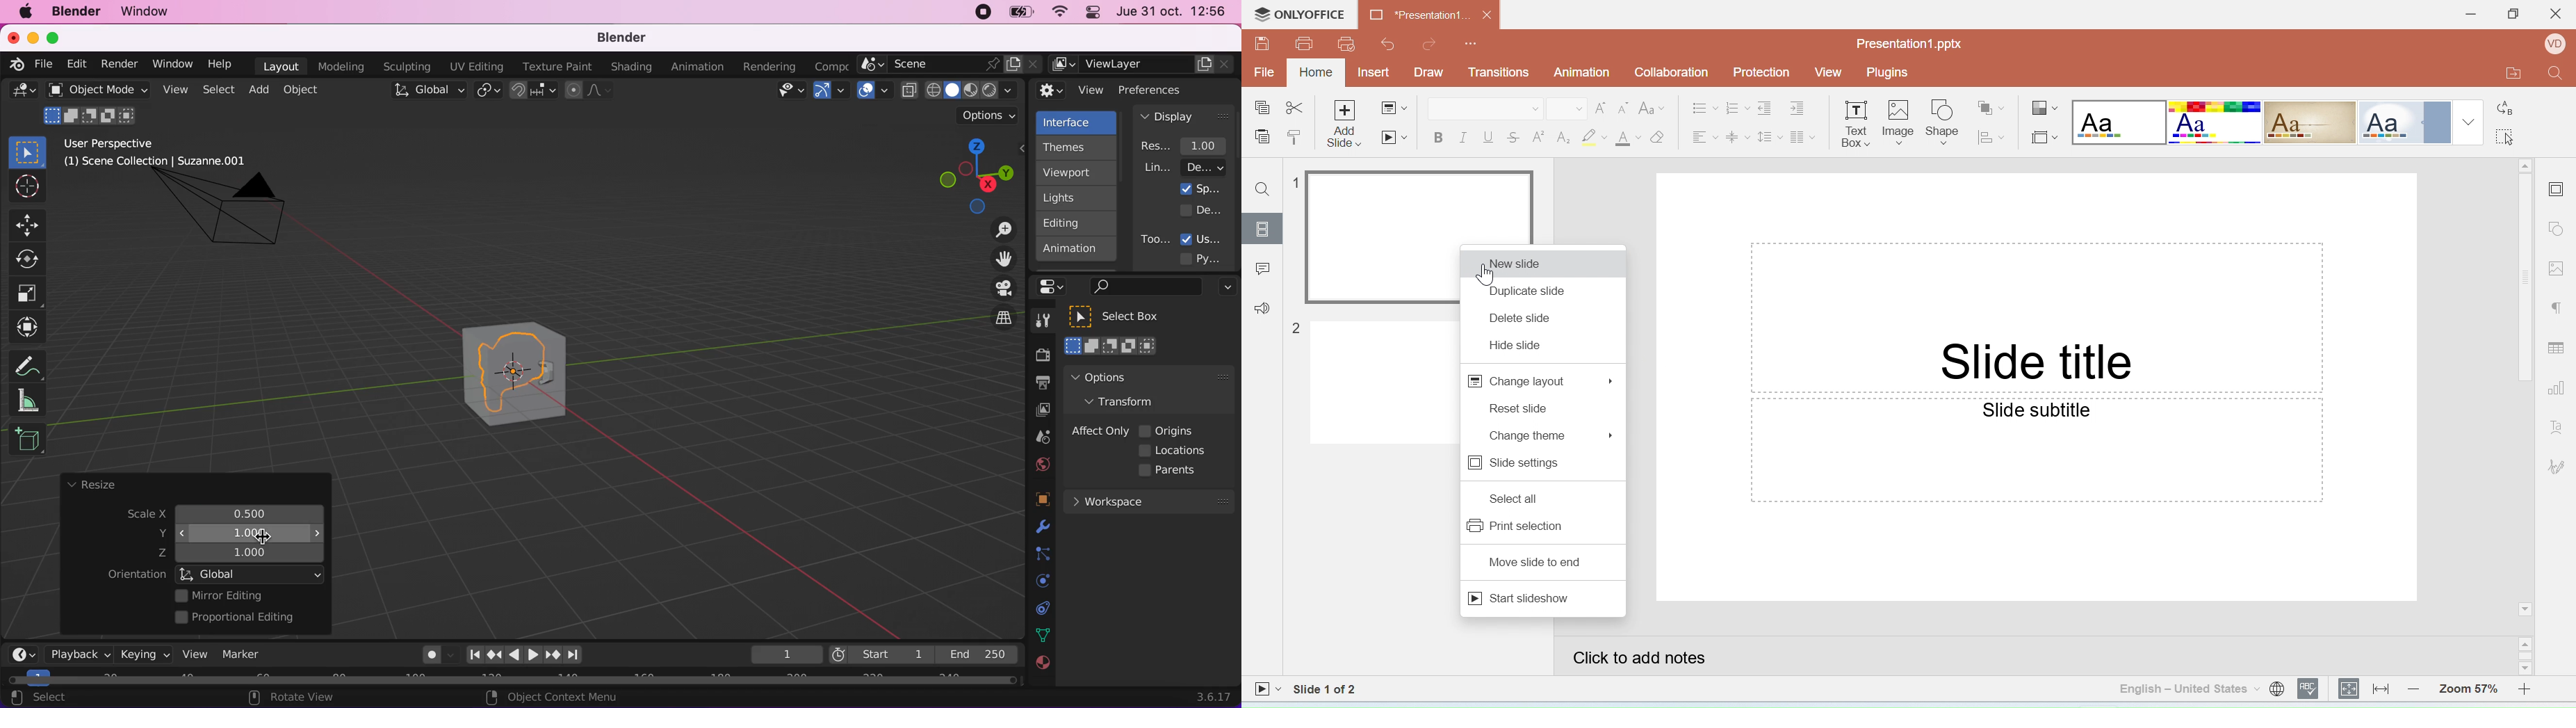 The image size is (2576, 728). What do you see at coordinates (2526, 388) in the screenshot?
I see `Scroll bar` at bounding box center [2526, 388].